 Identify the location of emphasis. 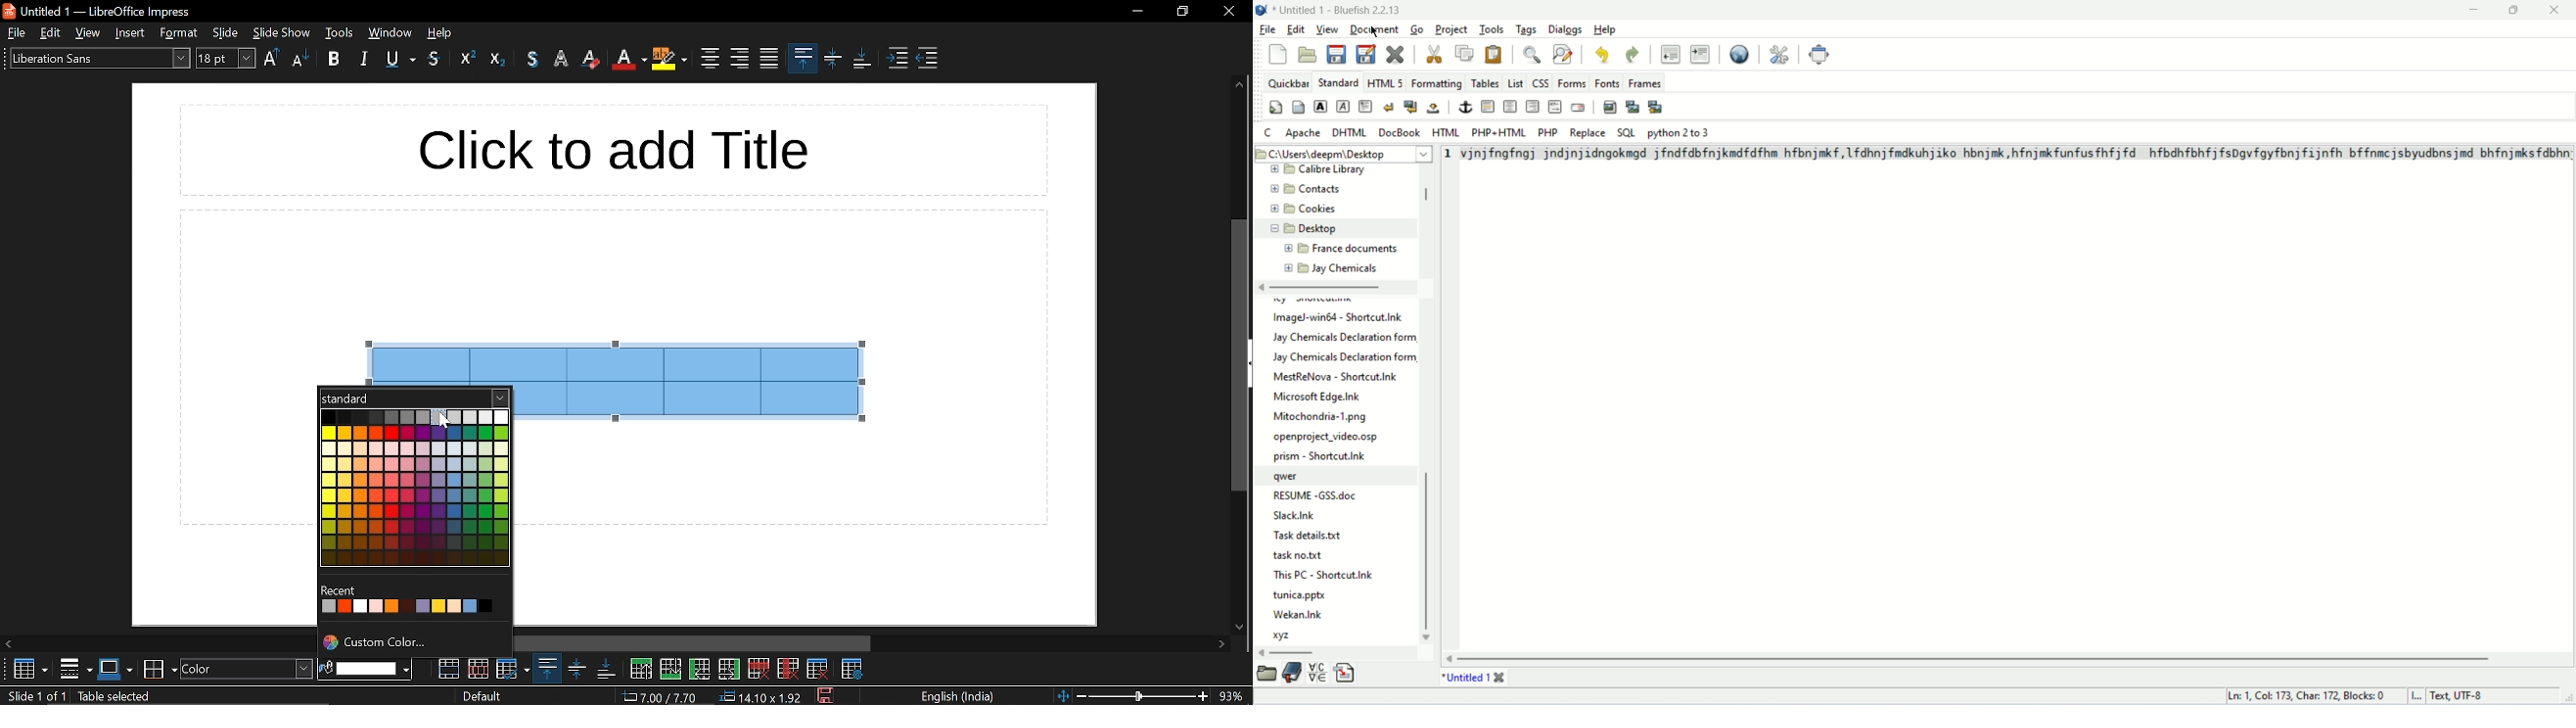
(1342, 107).